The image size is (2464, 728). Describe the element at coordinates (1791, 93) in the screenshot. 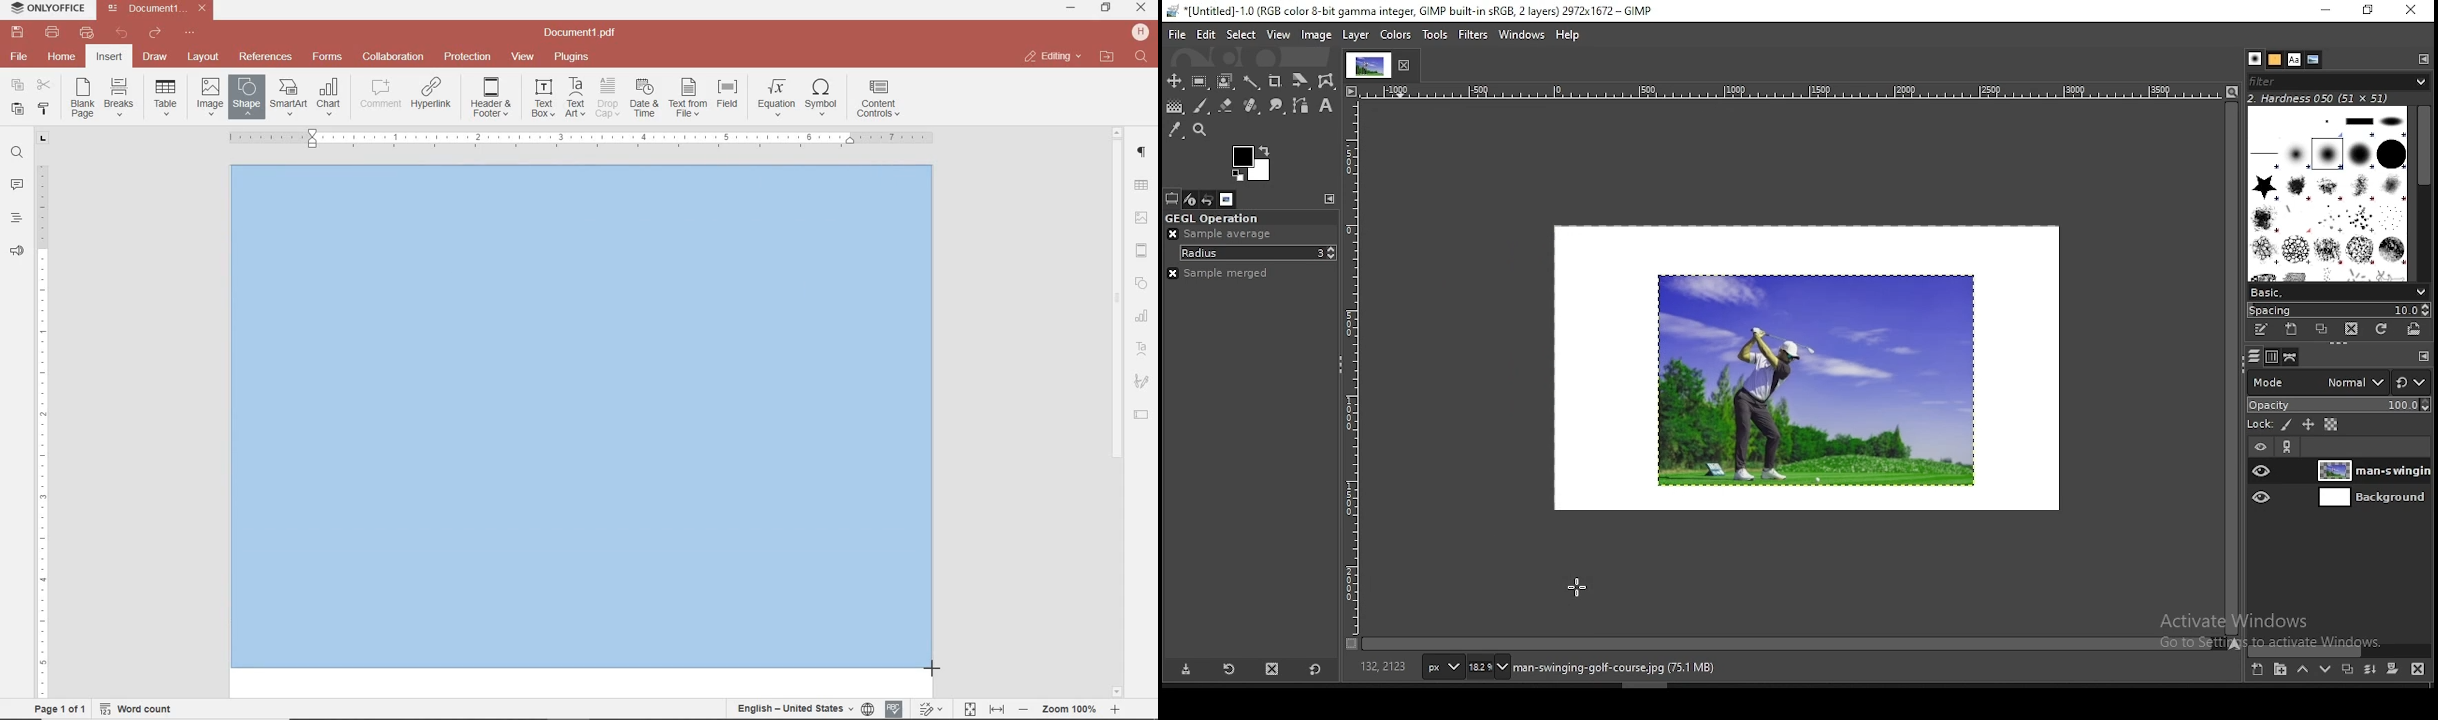

I see `horizontal scale` at that location.